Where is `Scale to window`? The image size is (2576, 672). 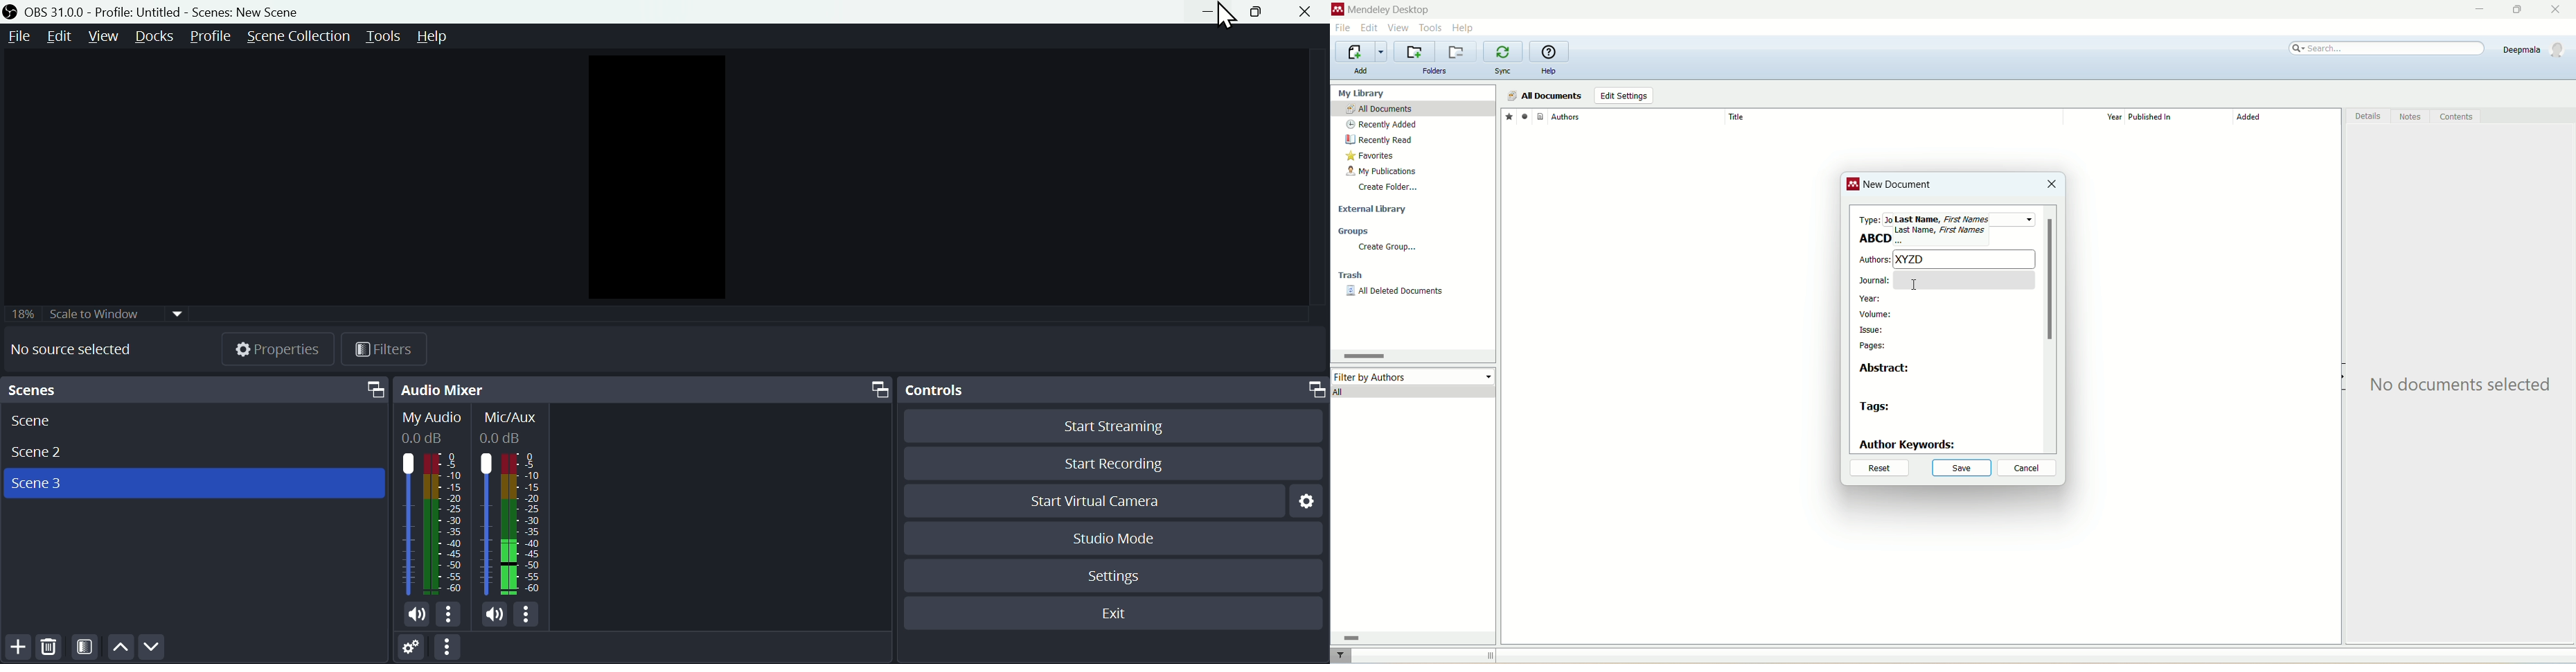 Scale to window is located at coordinates (129, 313).